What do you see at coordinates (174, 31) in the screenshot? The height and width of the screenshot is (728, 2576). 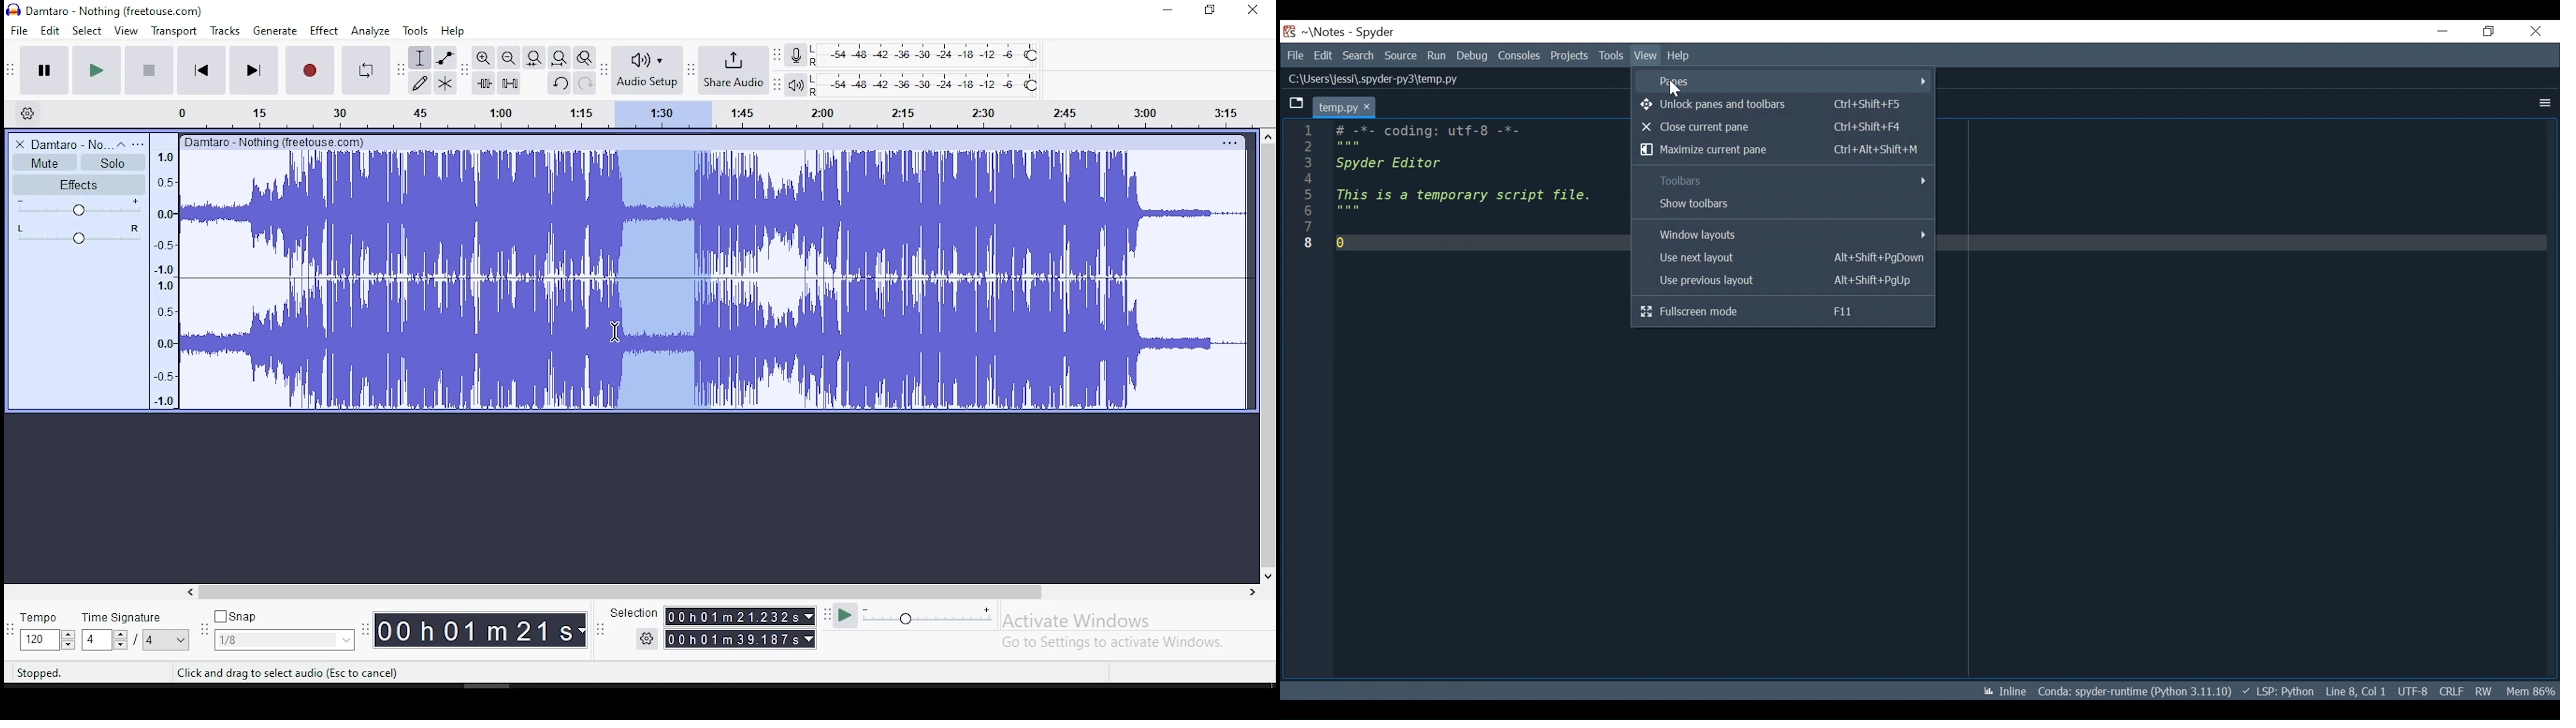 I see `transport` at bounding box center [174, 31].